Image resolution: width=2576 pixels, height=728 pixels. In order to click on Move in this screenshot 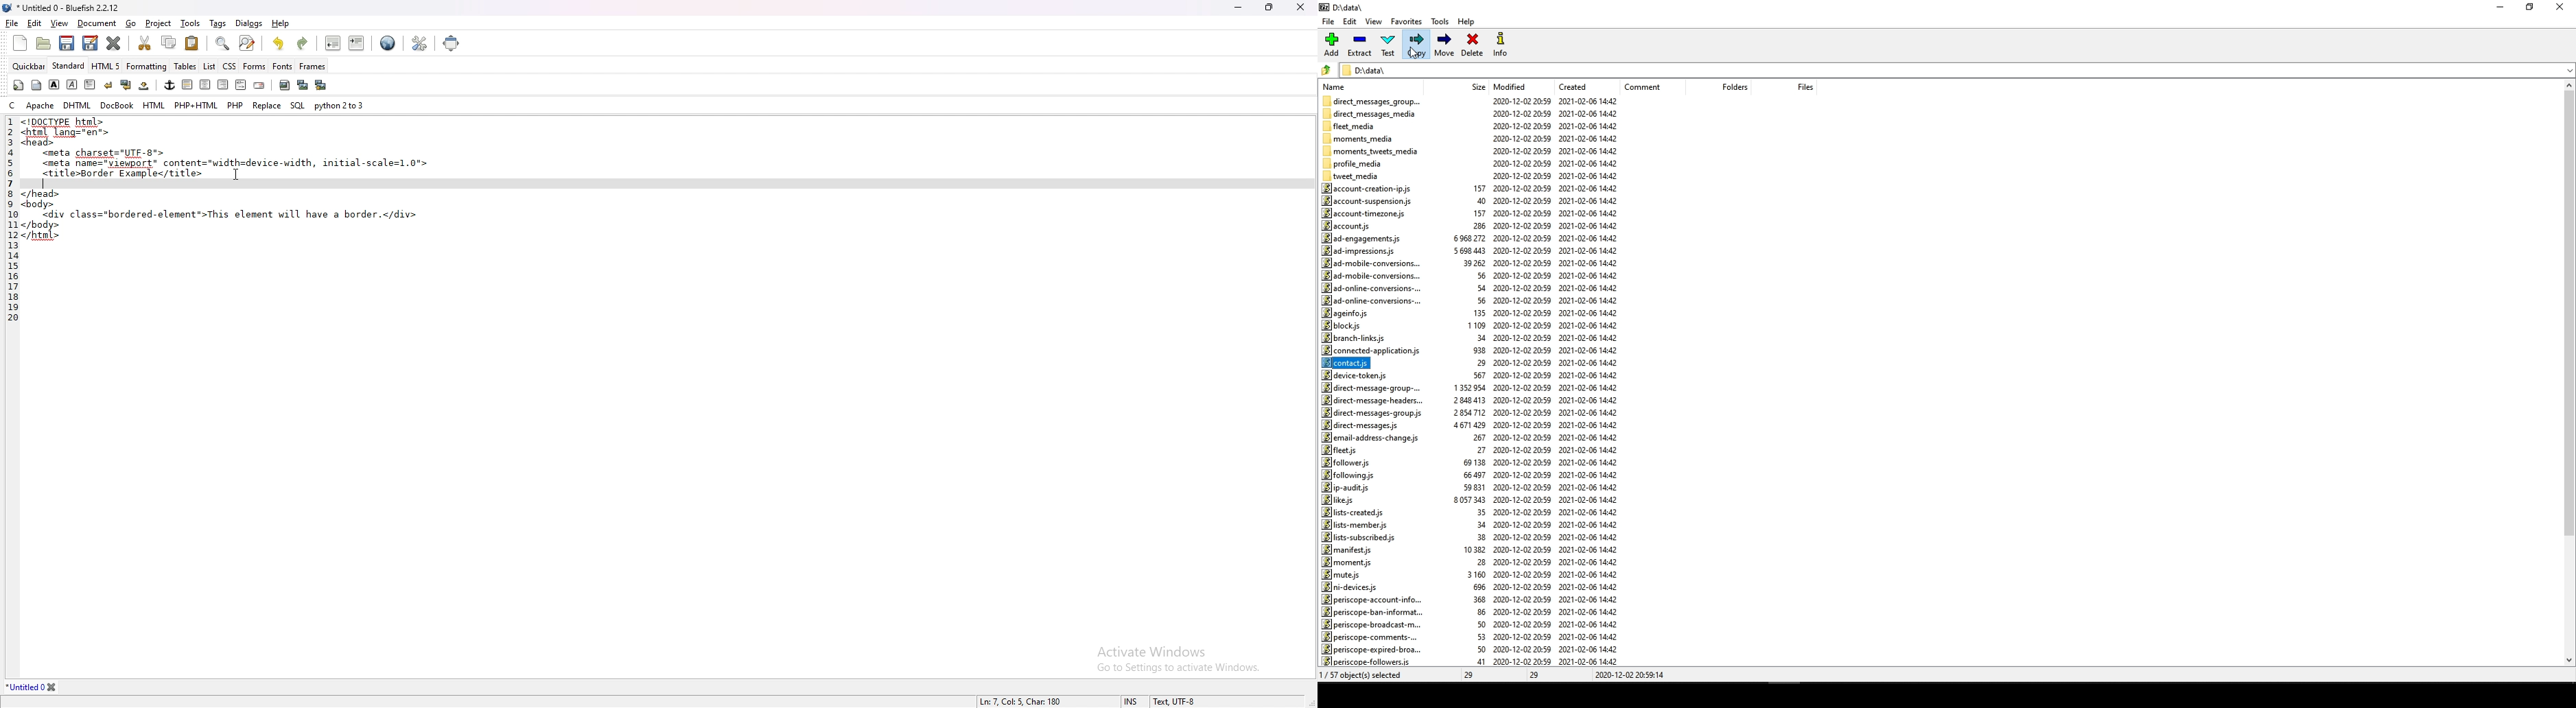, I will do `click(1445, 45)`.